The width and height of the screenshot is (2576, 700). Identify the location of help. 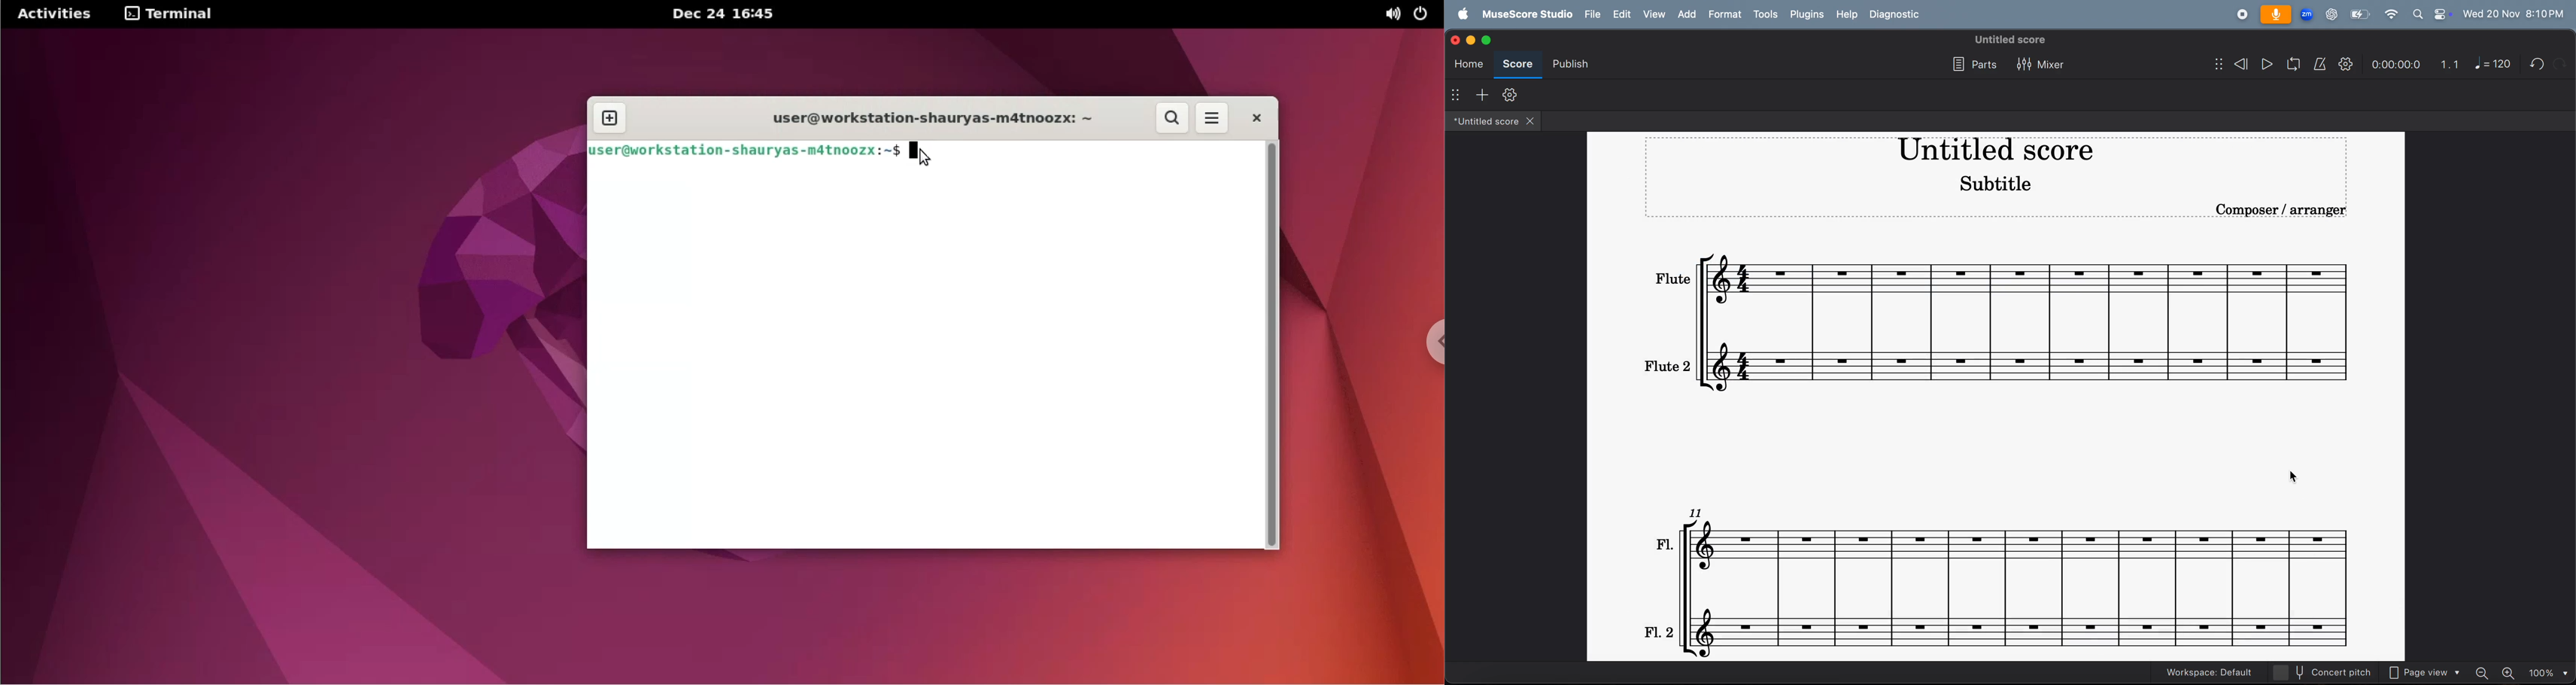
(1850, 14).